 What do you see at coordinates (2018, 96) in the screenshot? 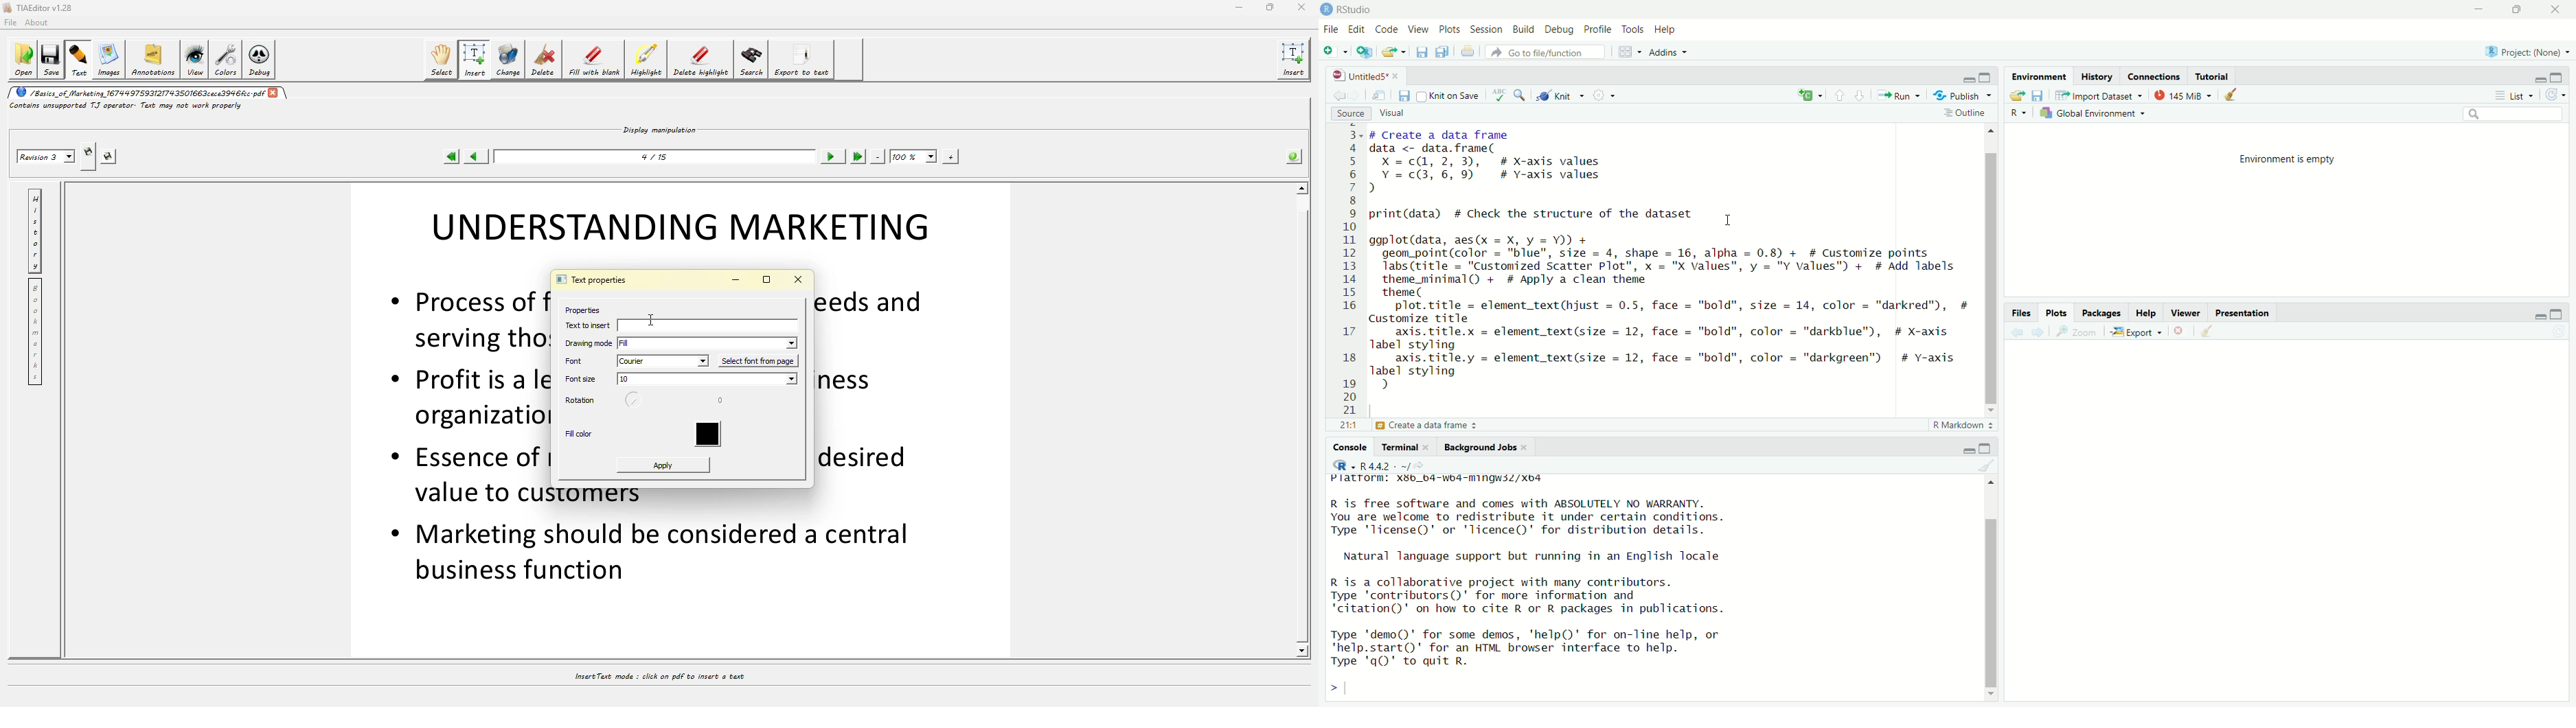
I see `Load Workspace` at bounding box center [2018, 96].